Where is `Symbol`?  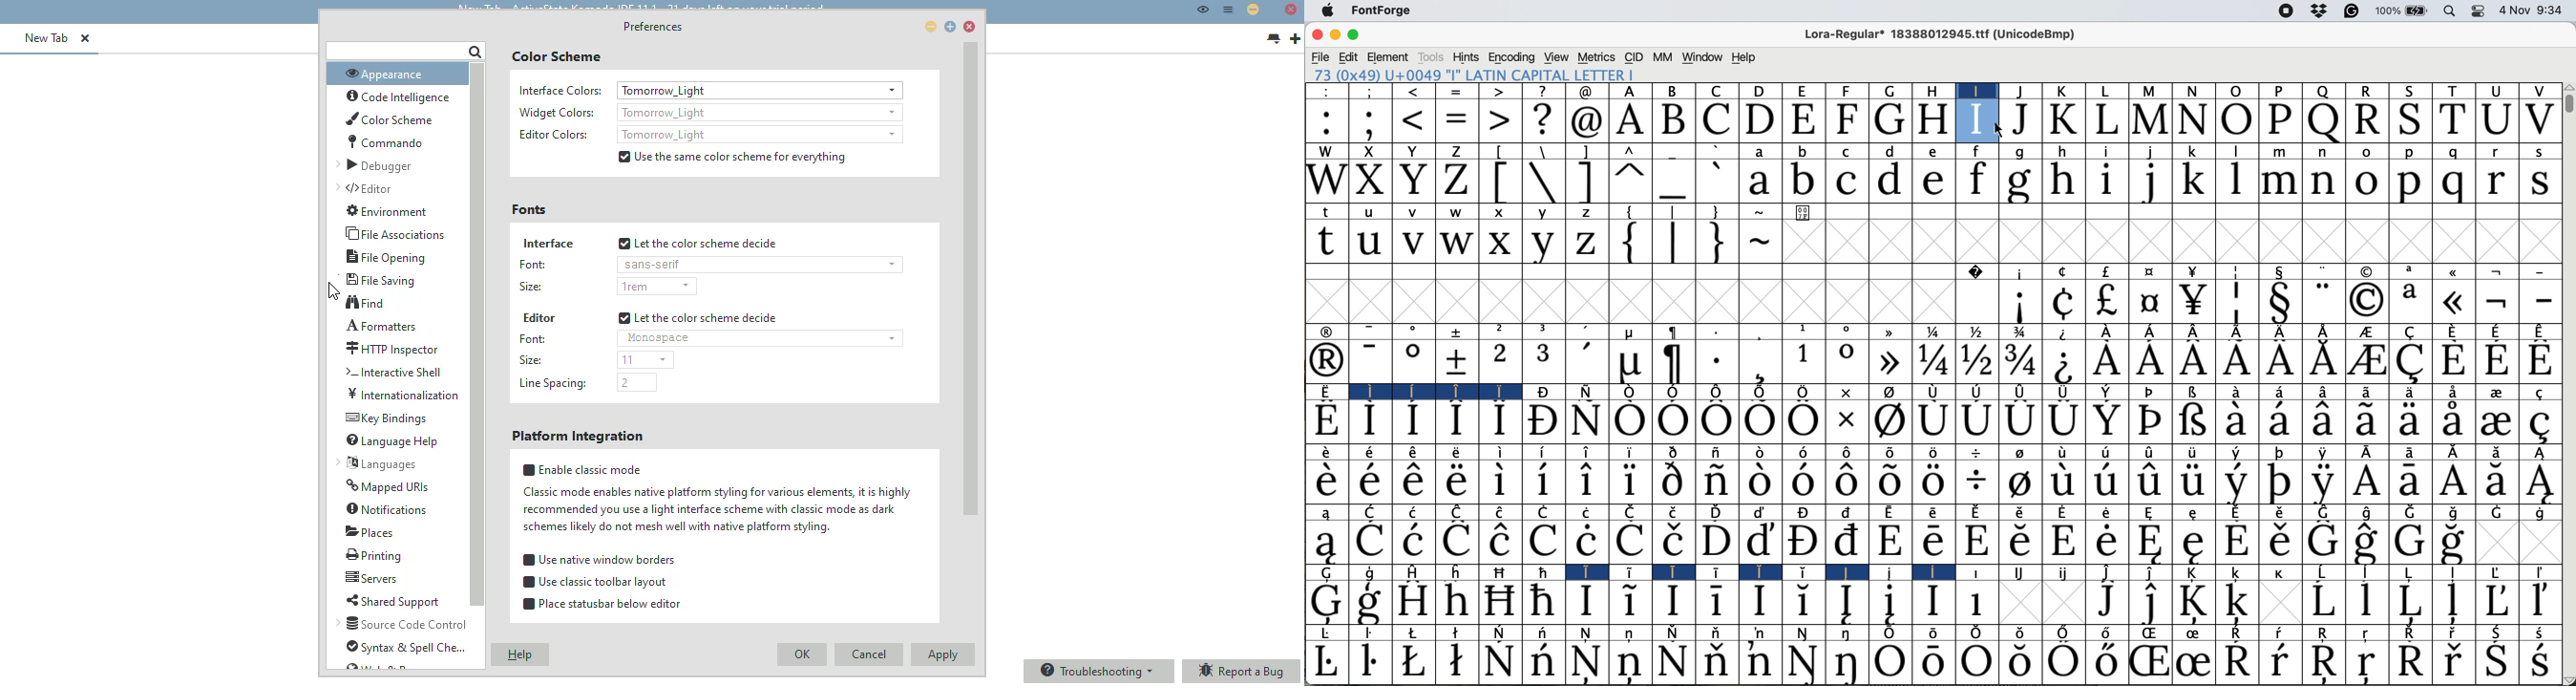
Symbol is located at coordinates (1542, 601).